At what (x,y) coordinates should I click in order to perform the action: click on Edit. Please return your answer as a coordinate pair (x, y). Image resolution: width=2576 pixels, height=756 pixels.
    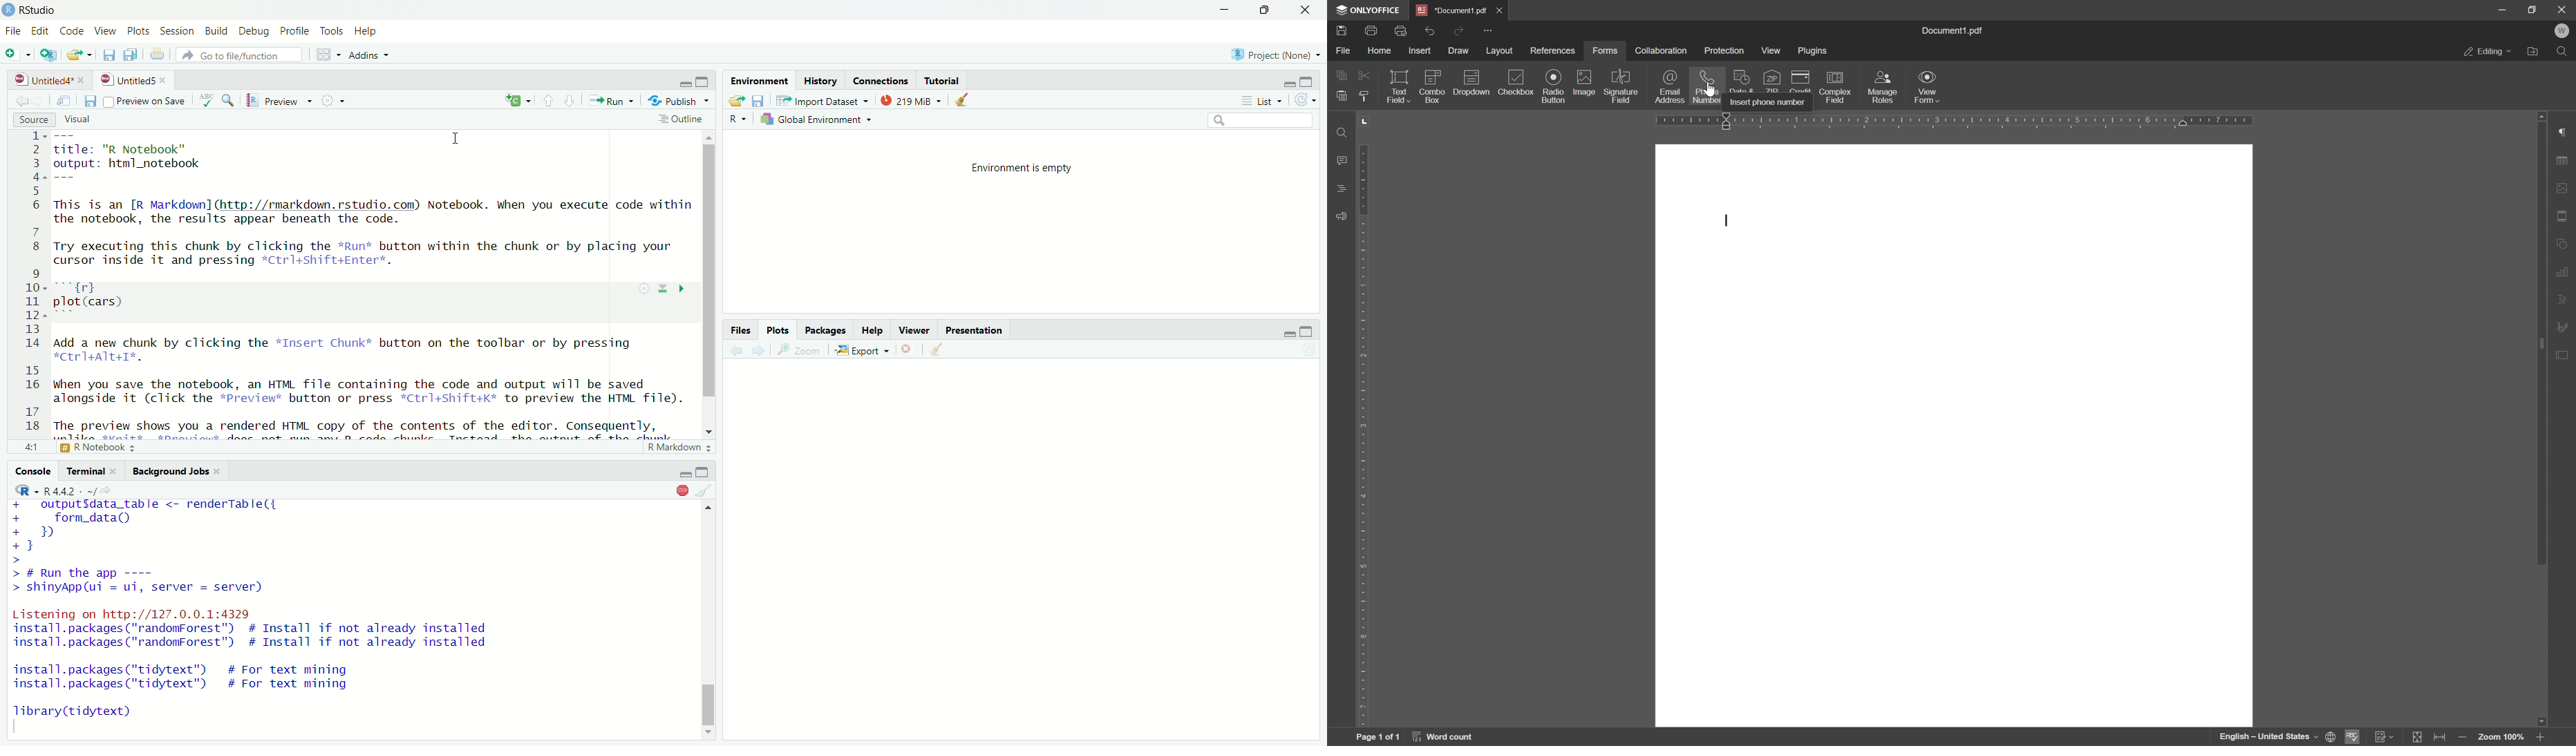
    Looking at the image, I should click on (39, 31).